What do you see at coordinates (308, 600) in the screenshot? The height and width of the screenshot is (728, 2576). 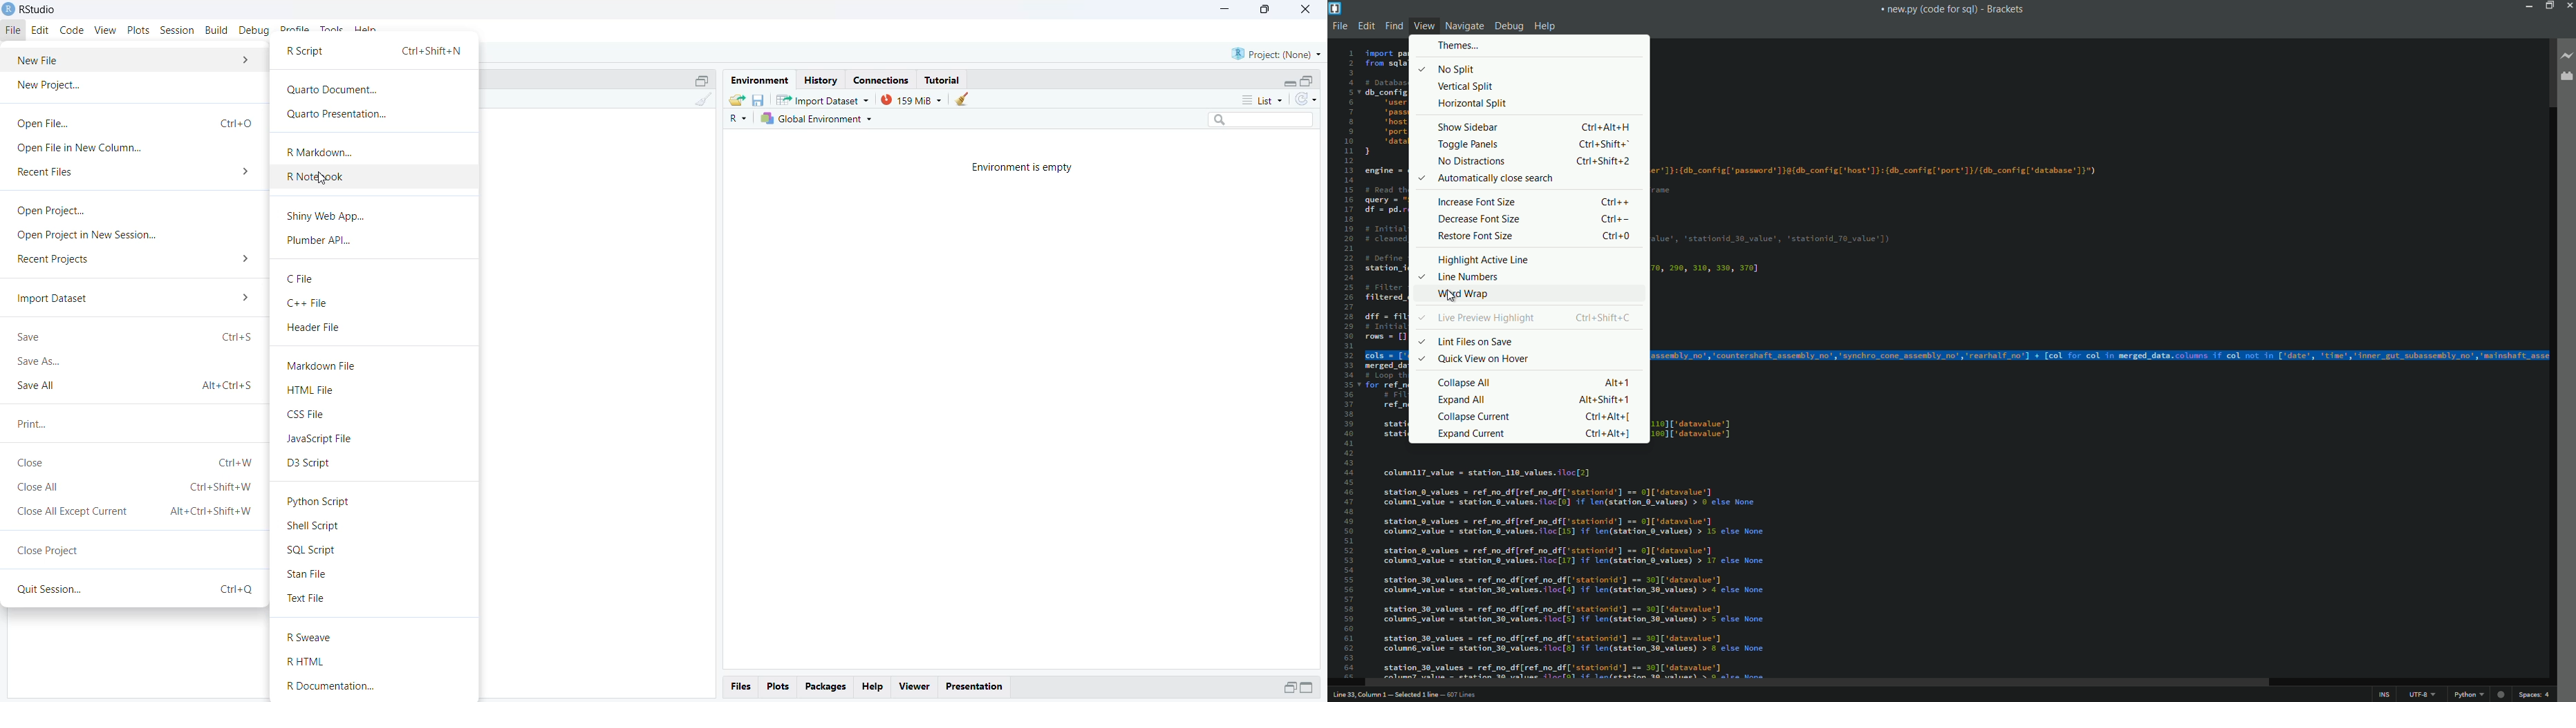 I see `Text File` at bounding box center [308, 600].